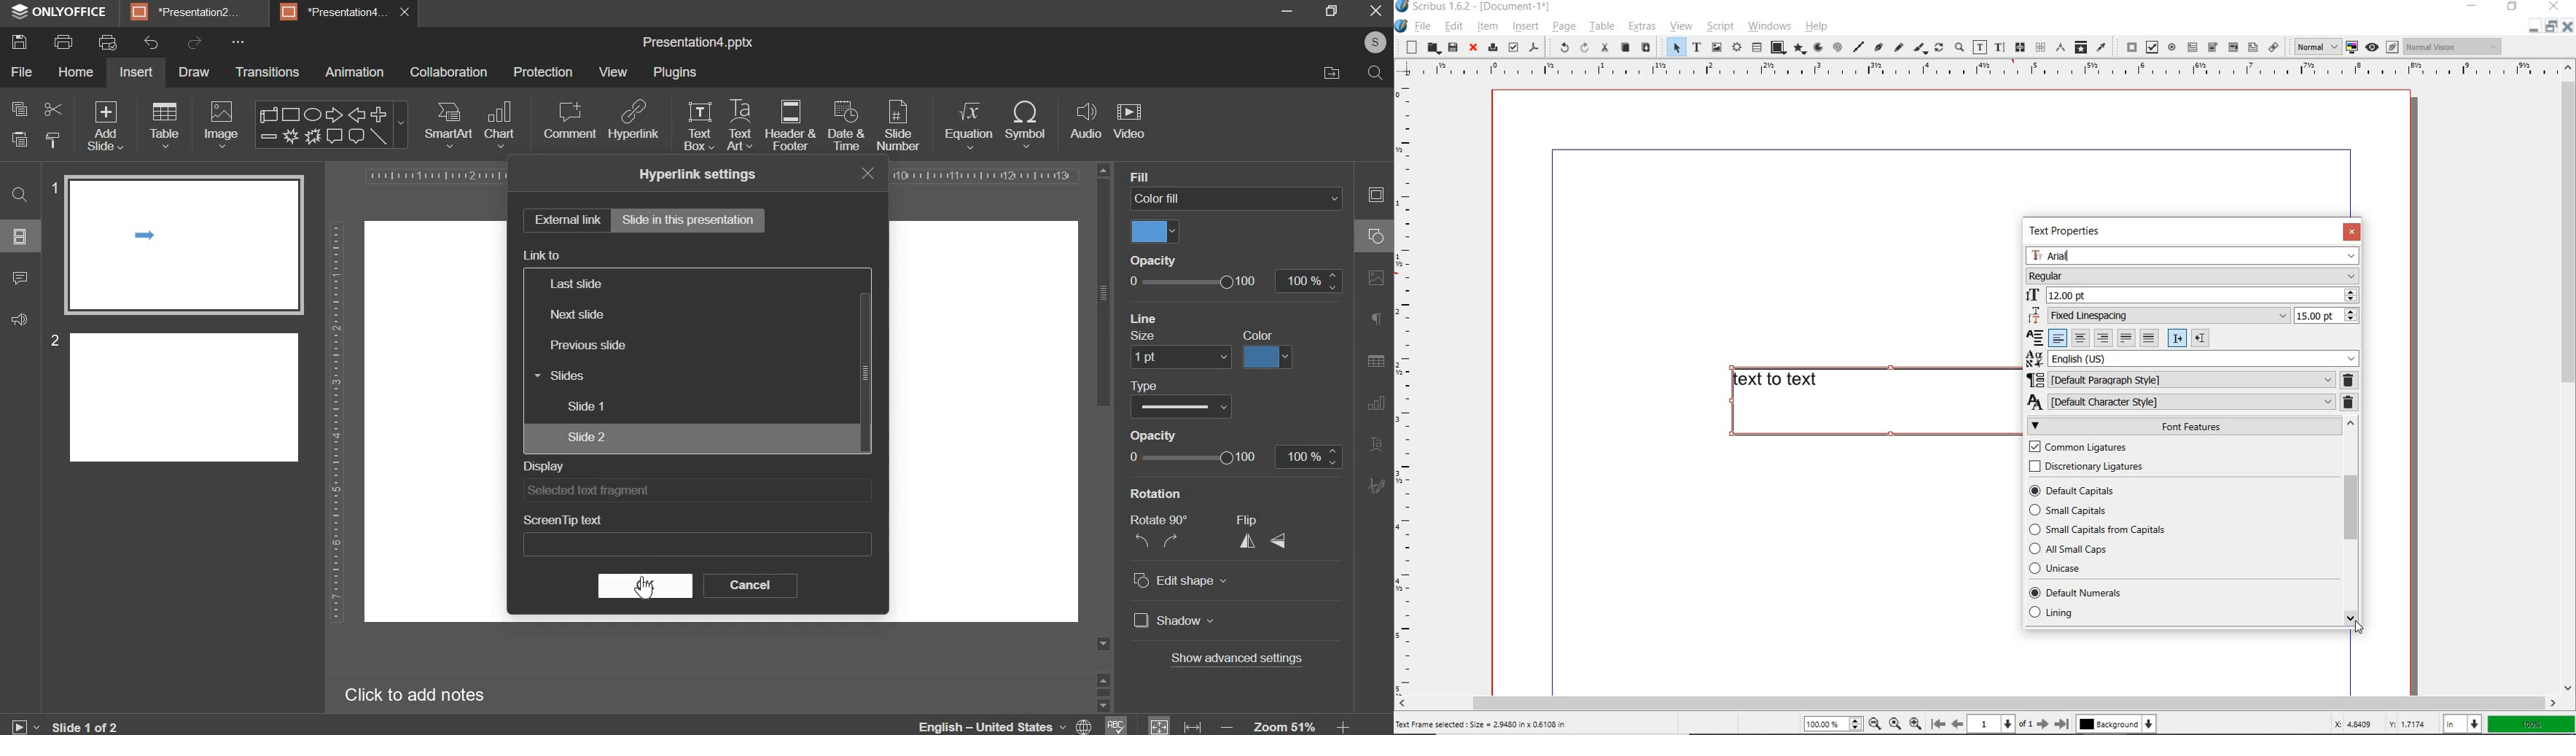 The width and height of the screenshot is (2576, 756). I want to click on print, so click(66, 42).